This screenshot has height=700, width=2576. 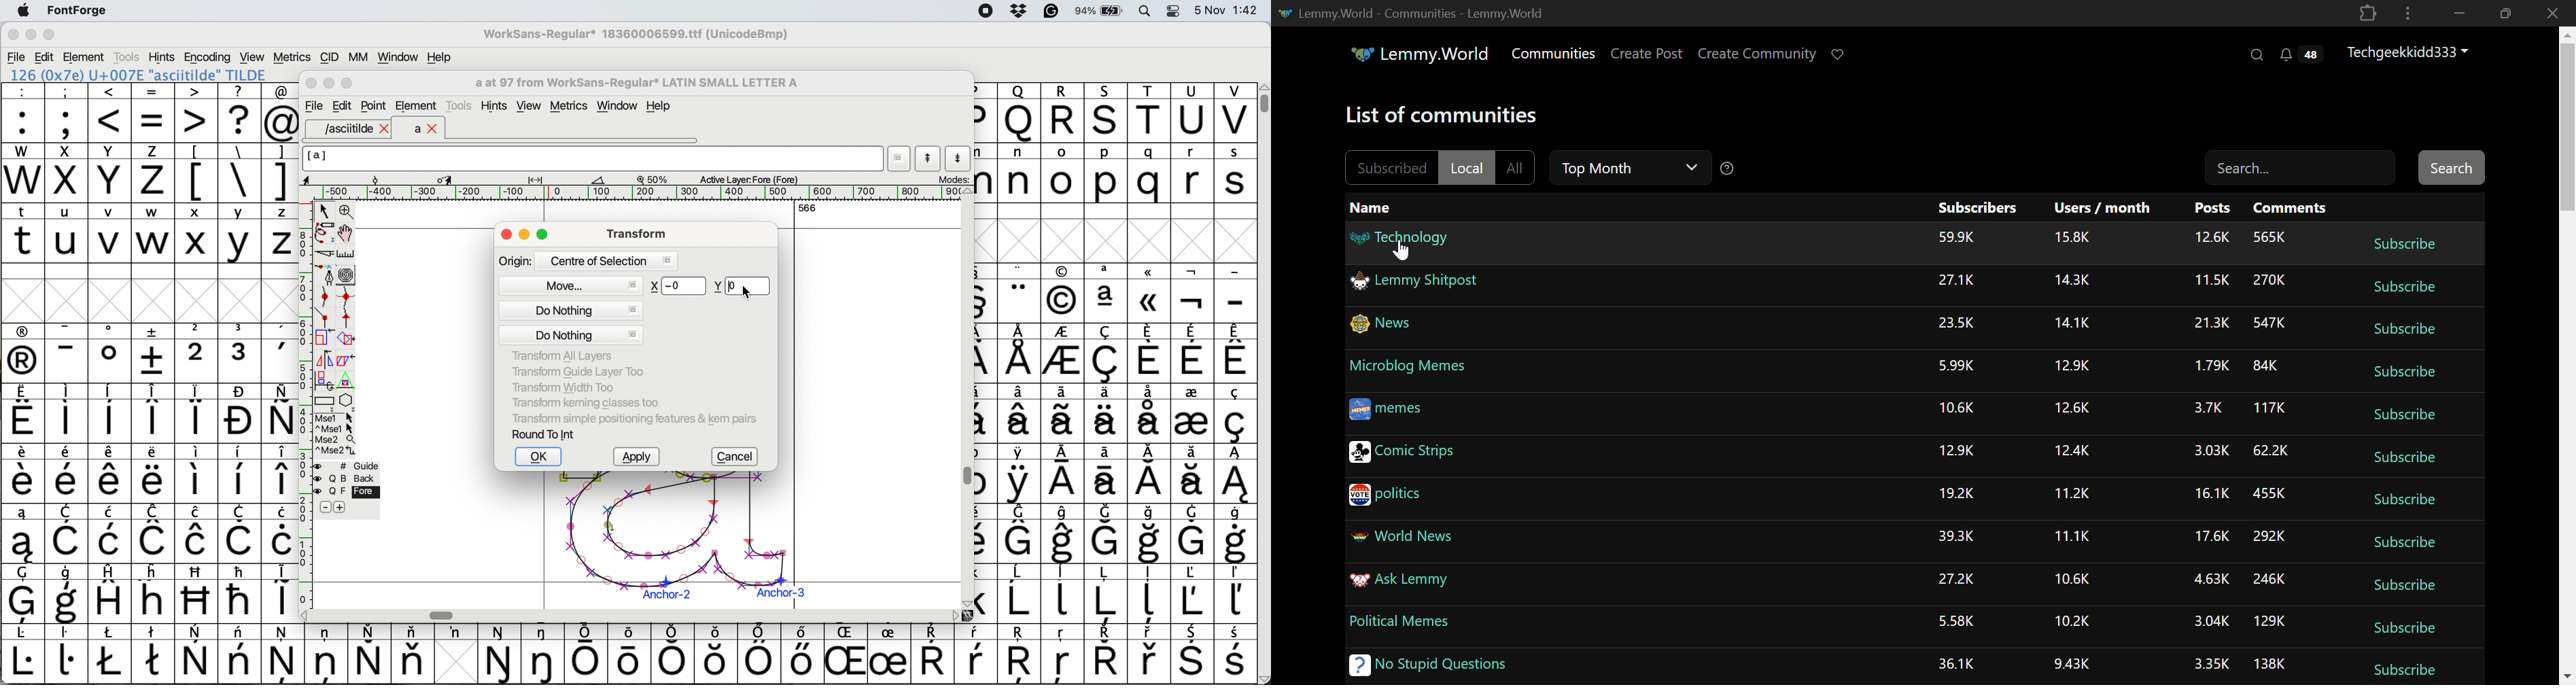 What do you see at coordinates (196, 534) in the screenshot?
I see `symbol` at bounding box center [196, 534].